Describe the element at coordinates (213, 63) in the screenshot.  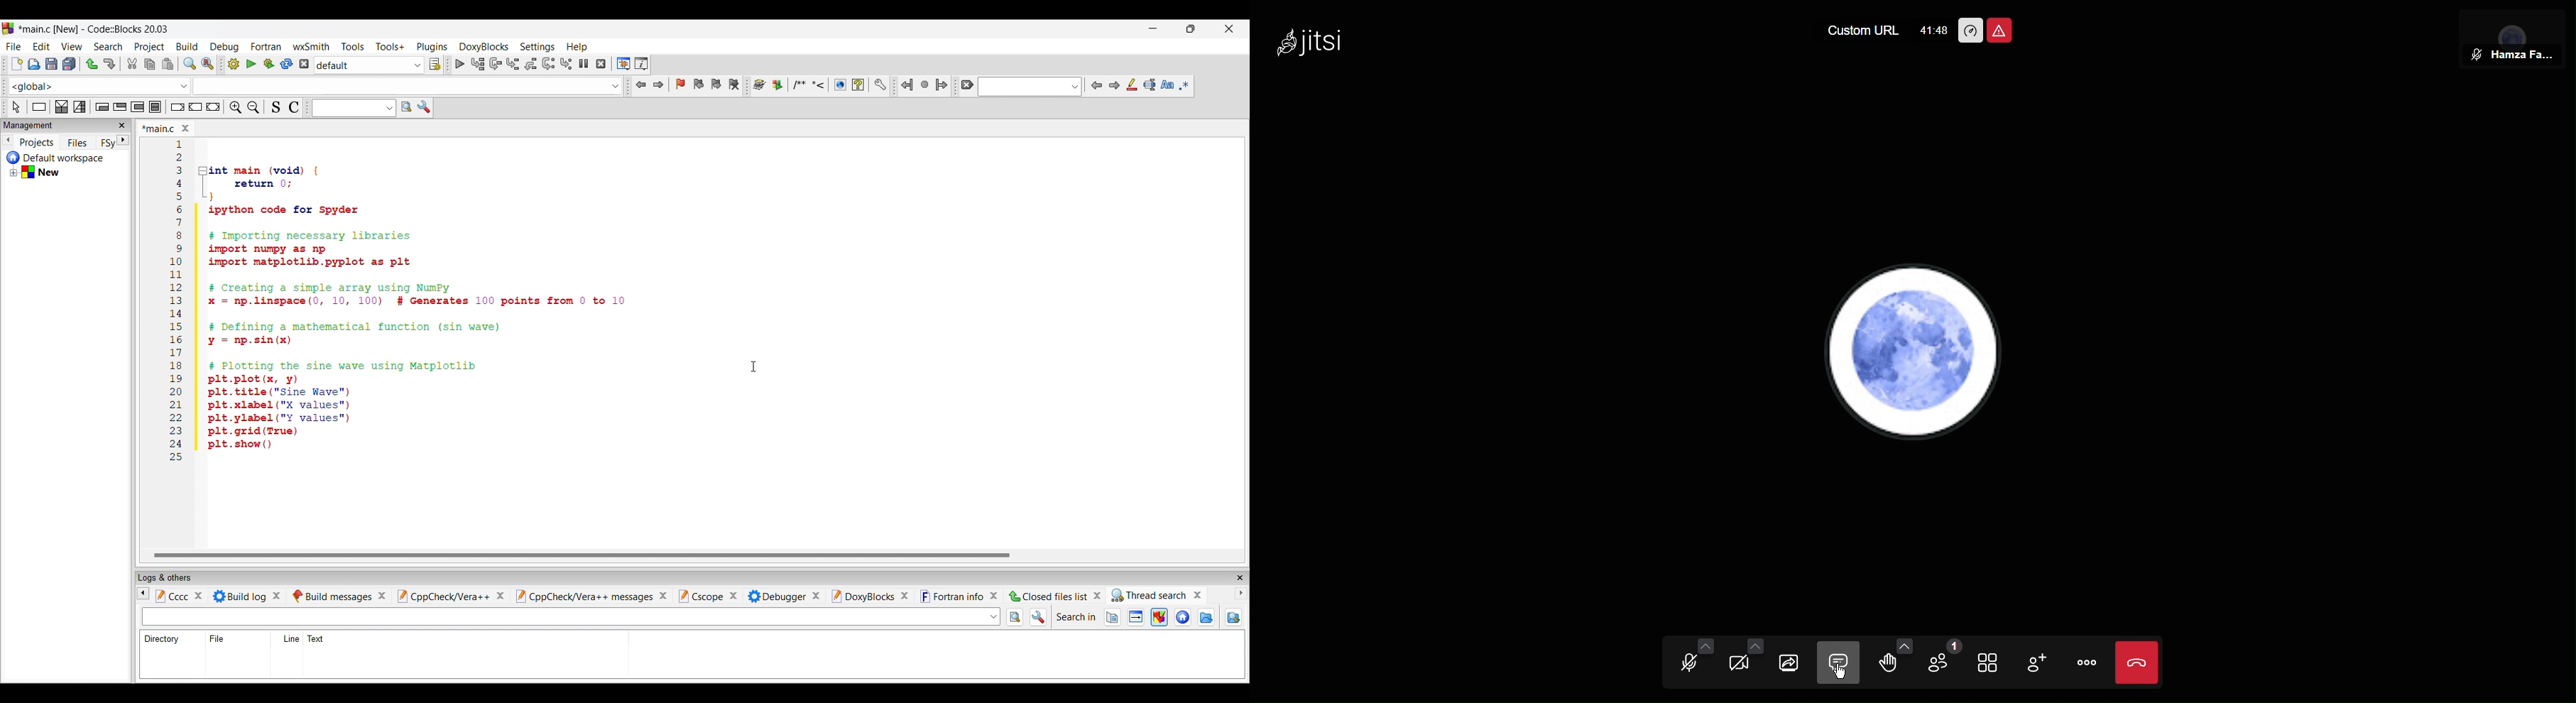
I see `replace` at that location.